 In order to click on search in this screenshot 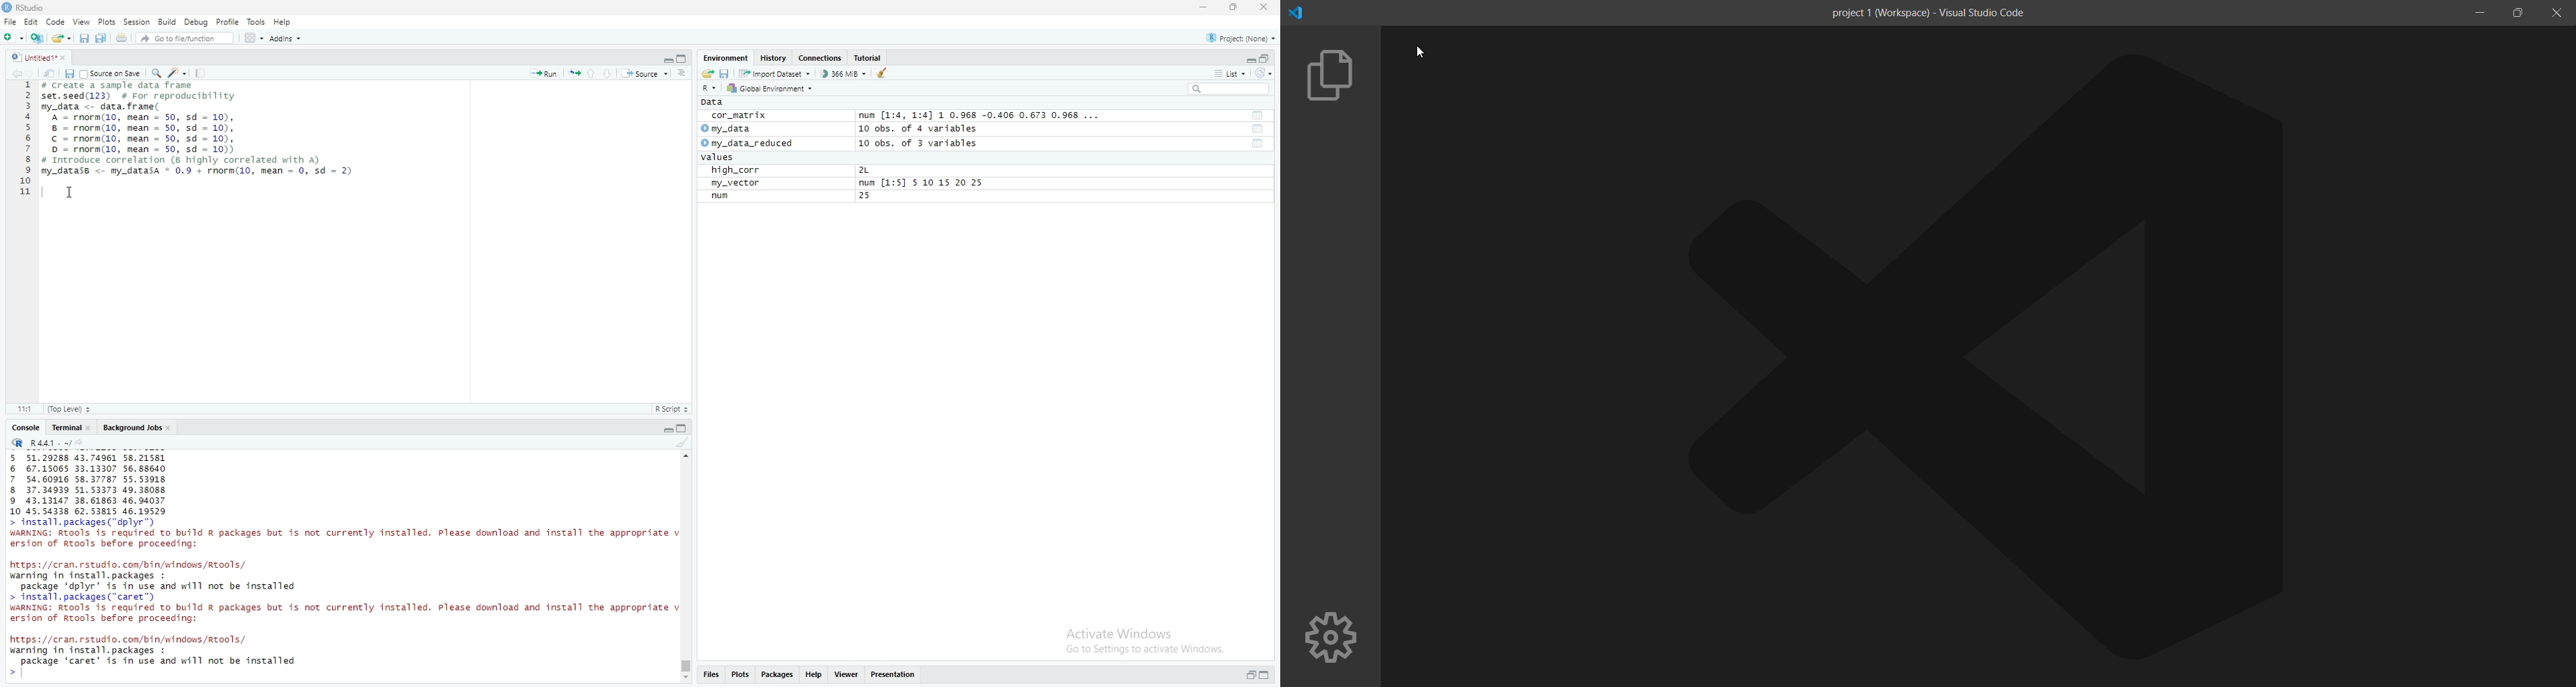, I will do `click(1228, 89)`.